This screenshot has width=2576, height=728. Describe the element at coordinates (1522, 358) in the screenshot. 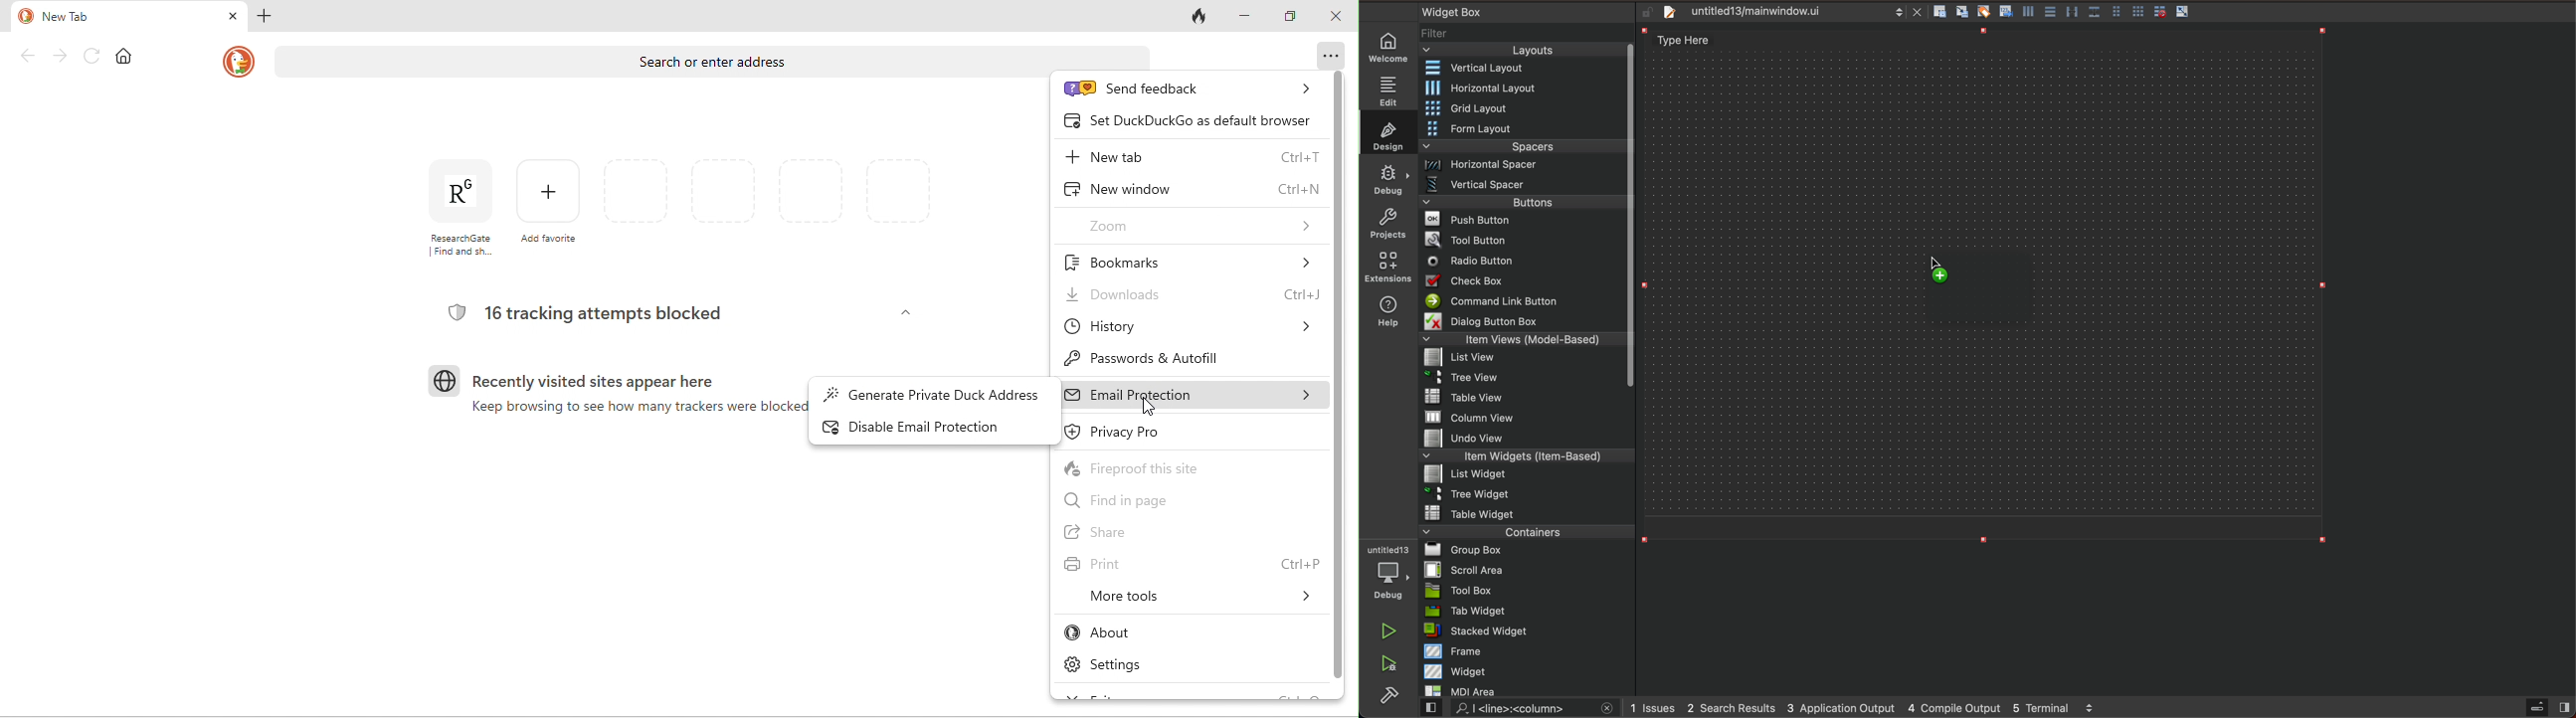

I see `list view` at that location.